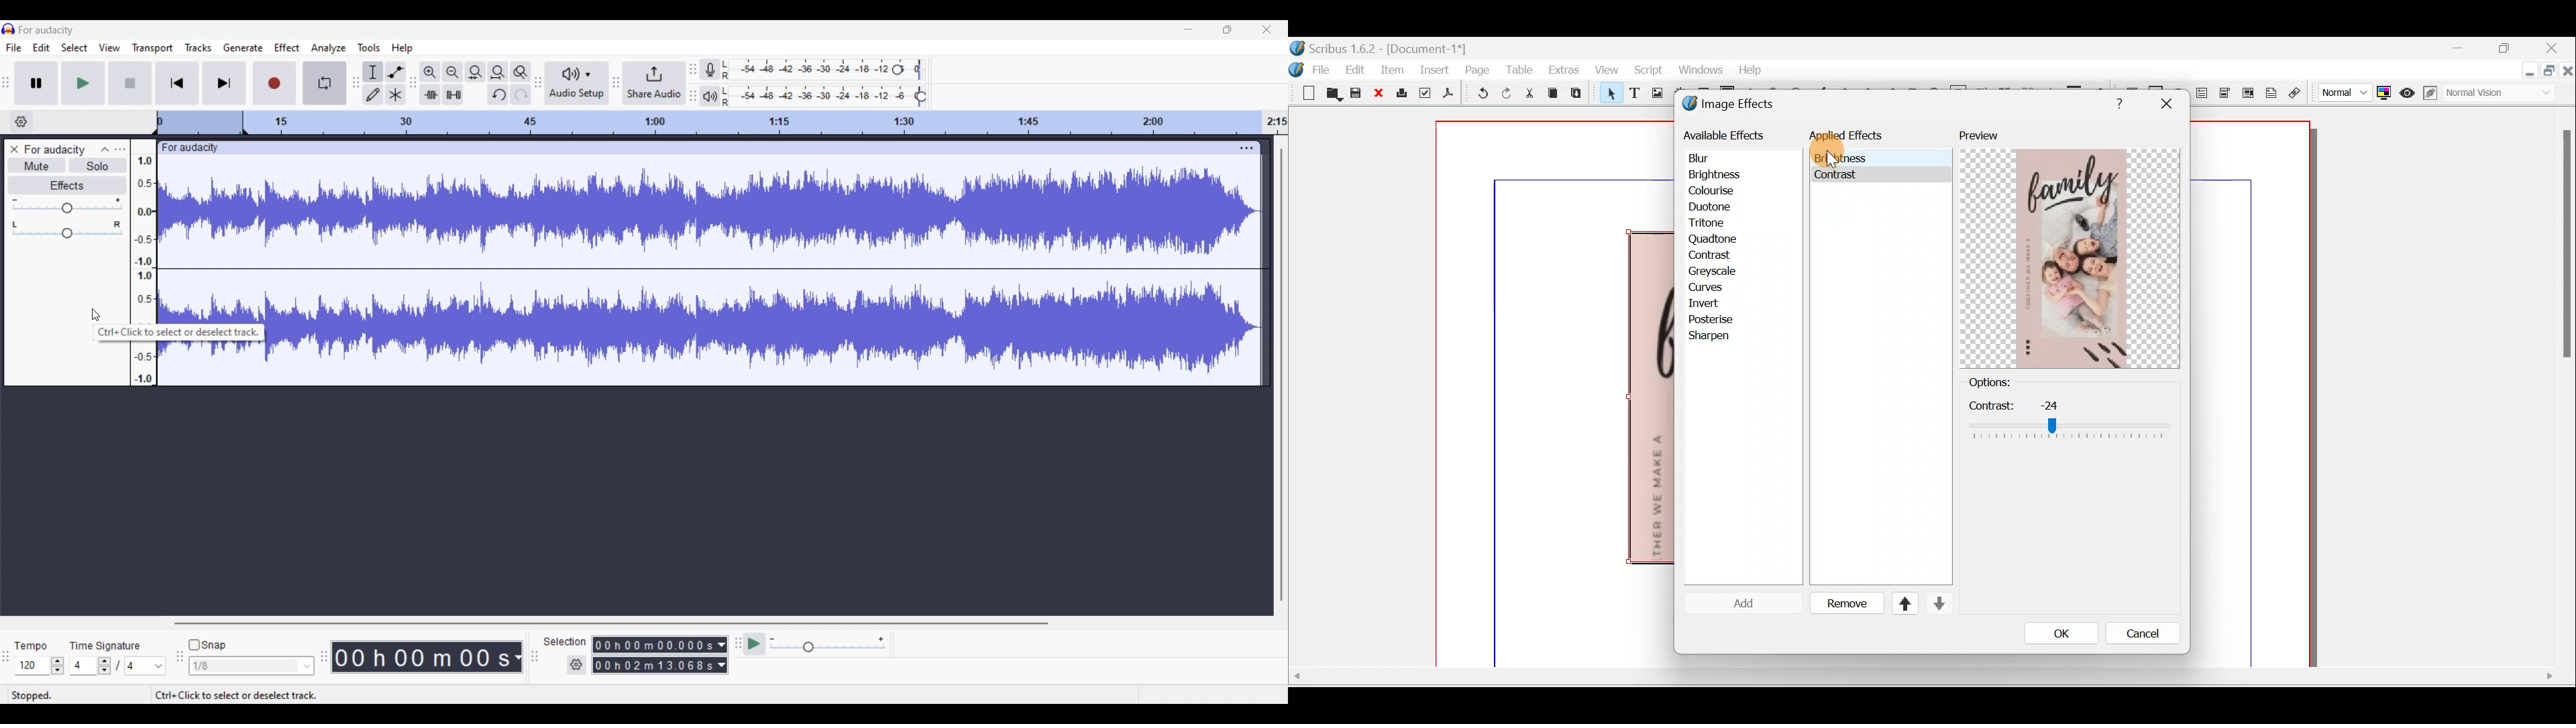  I want to click on Edit menu, so click(42, 48).